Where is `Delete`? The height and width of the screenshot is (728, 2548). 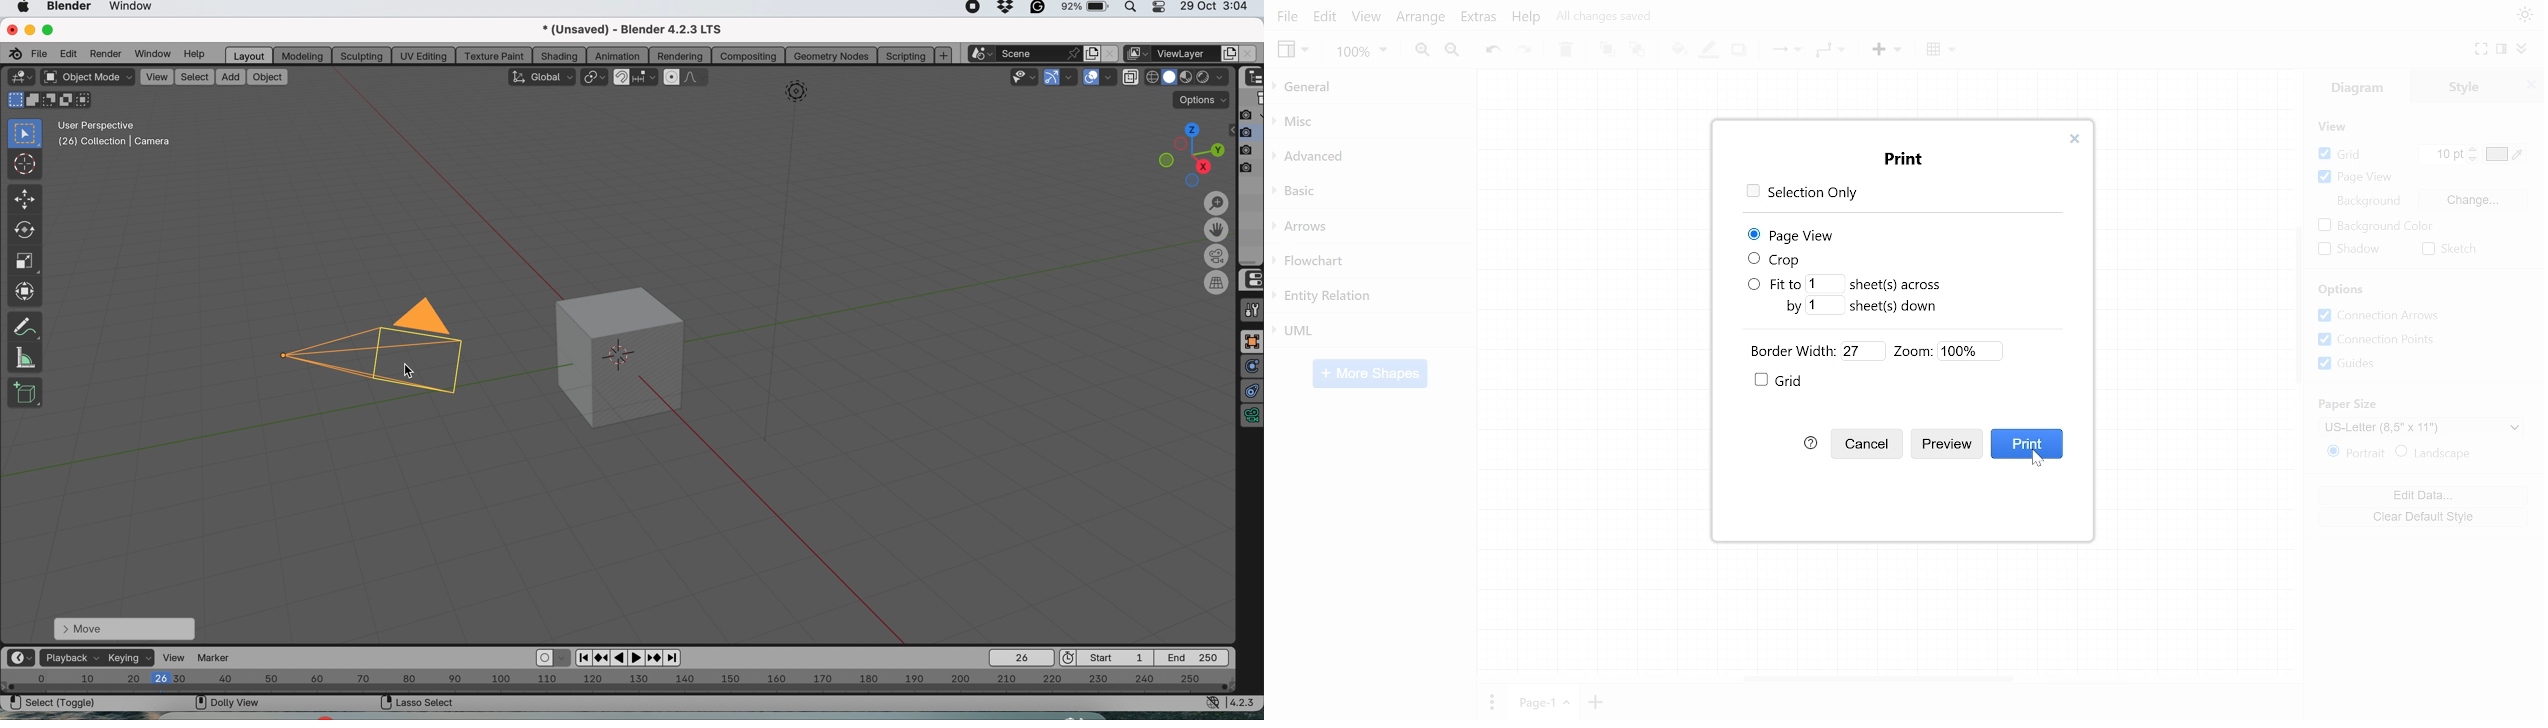
Delete is located at coordinates (1566, 50).